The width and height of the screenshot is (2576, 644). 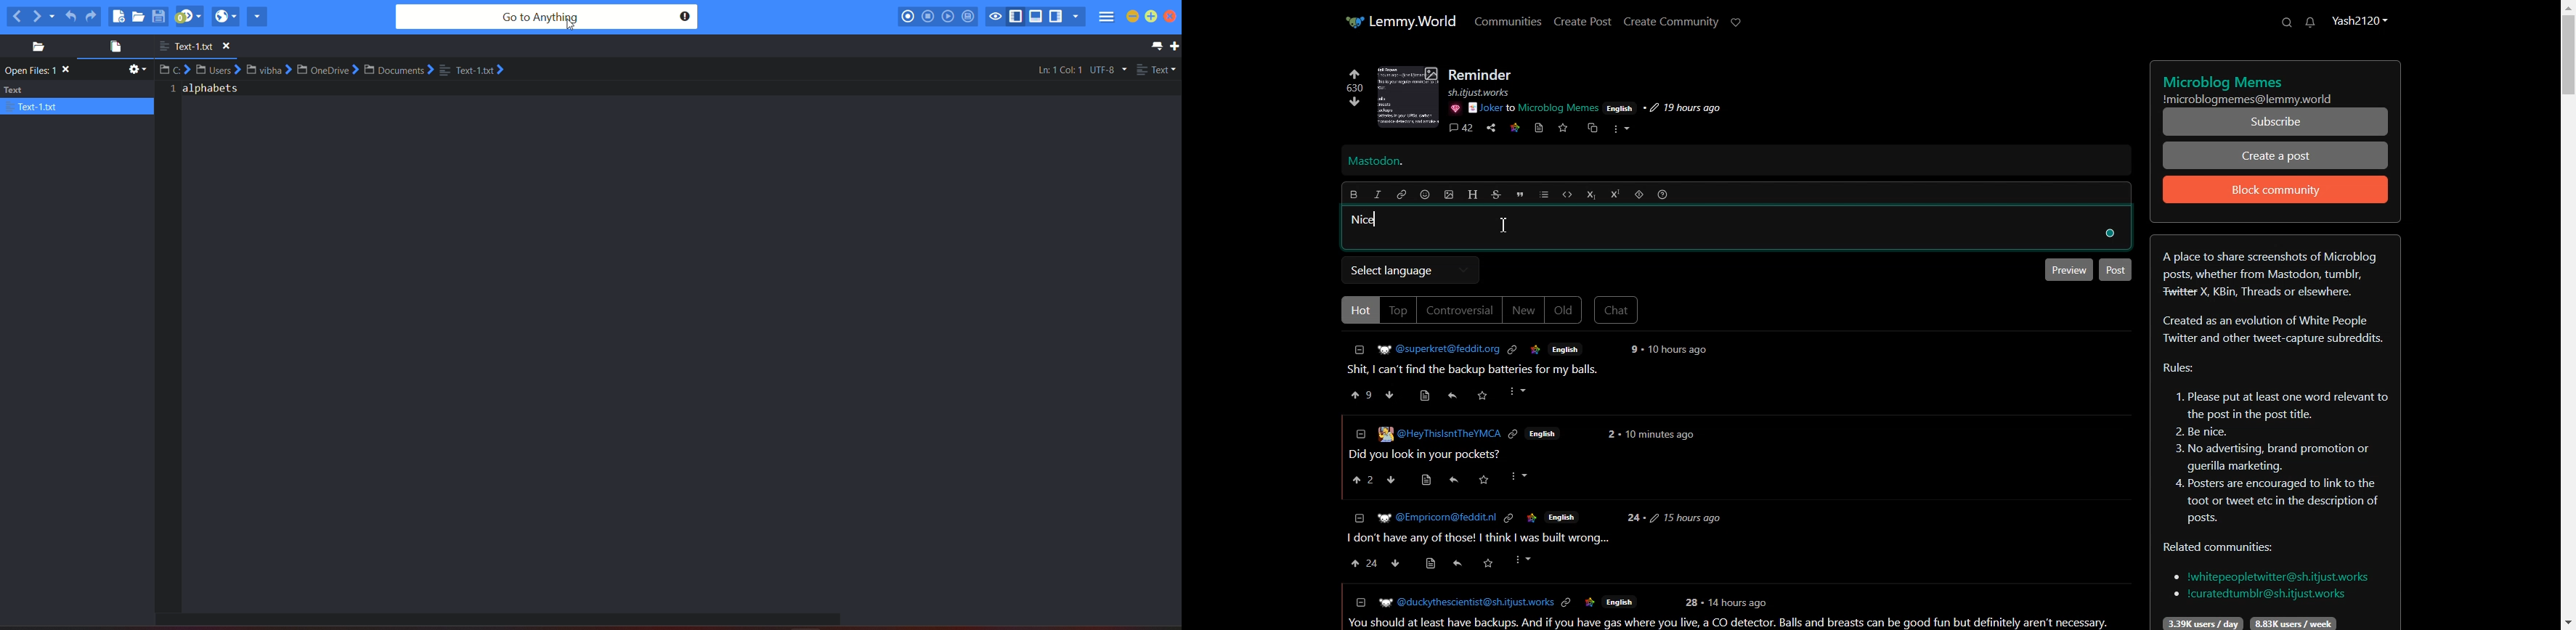 I want to click on Quote, so click(x=1519, y=195).